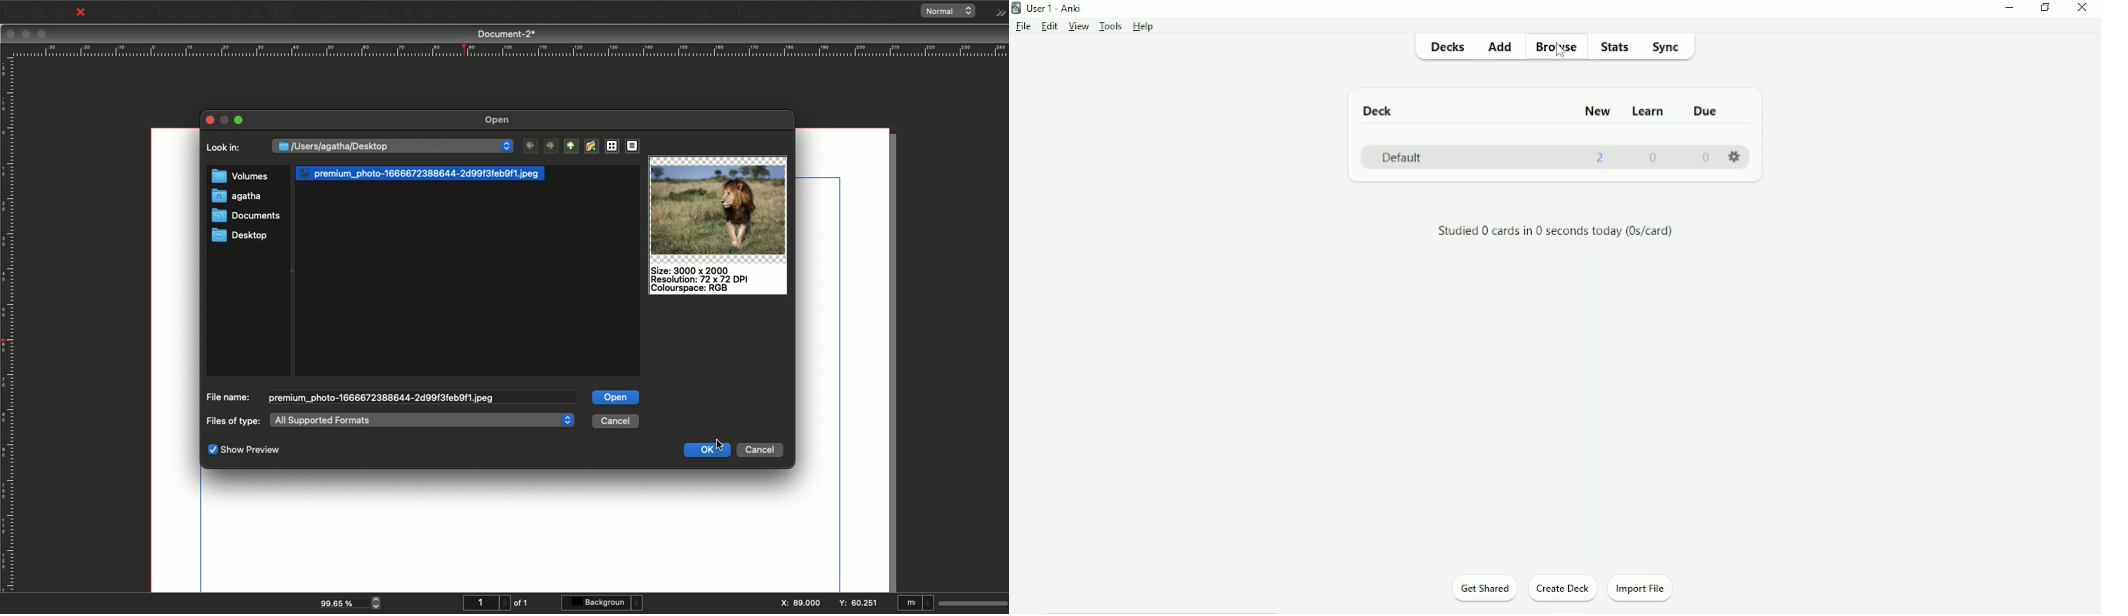  I want to click on Open, so click(616, 396).